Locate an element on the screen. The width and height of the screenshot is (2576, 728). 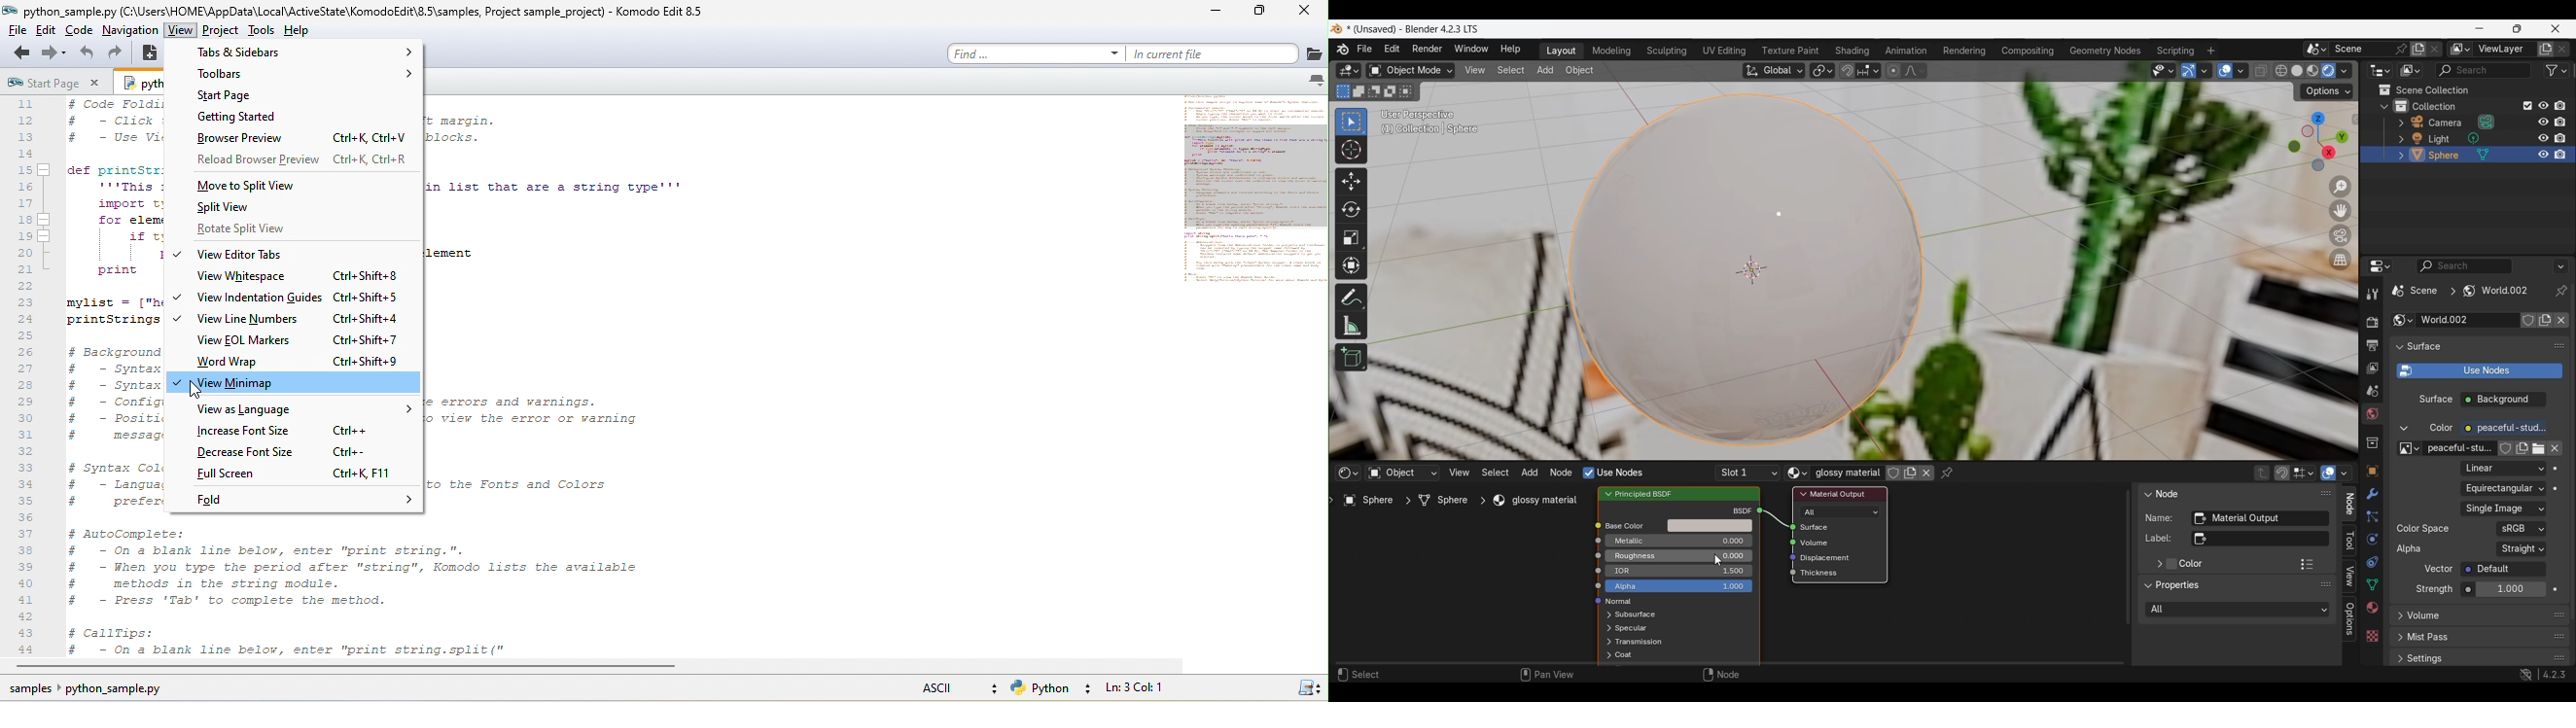
expand respective scenes is located at coordinates (2398, 139).